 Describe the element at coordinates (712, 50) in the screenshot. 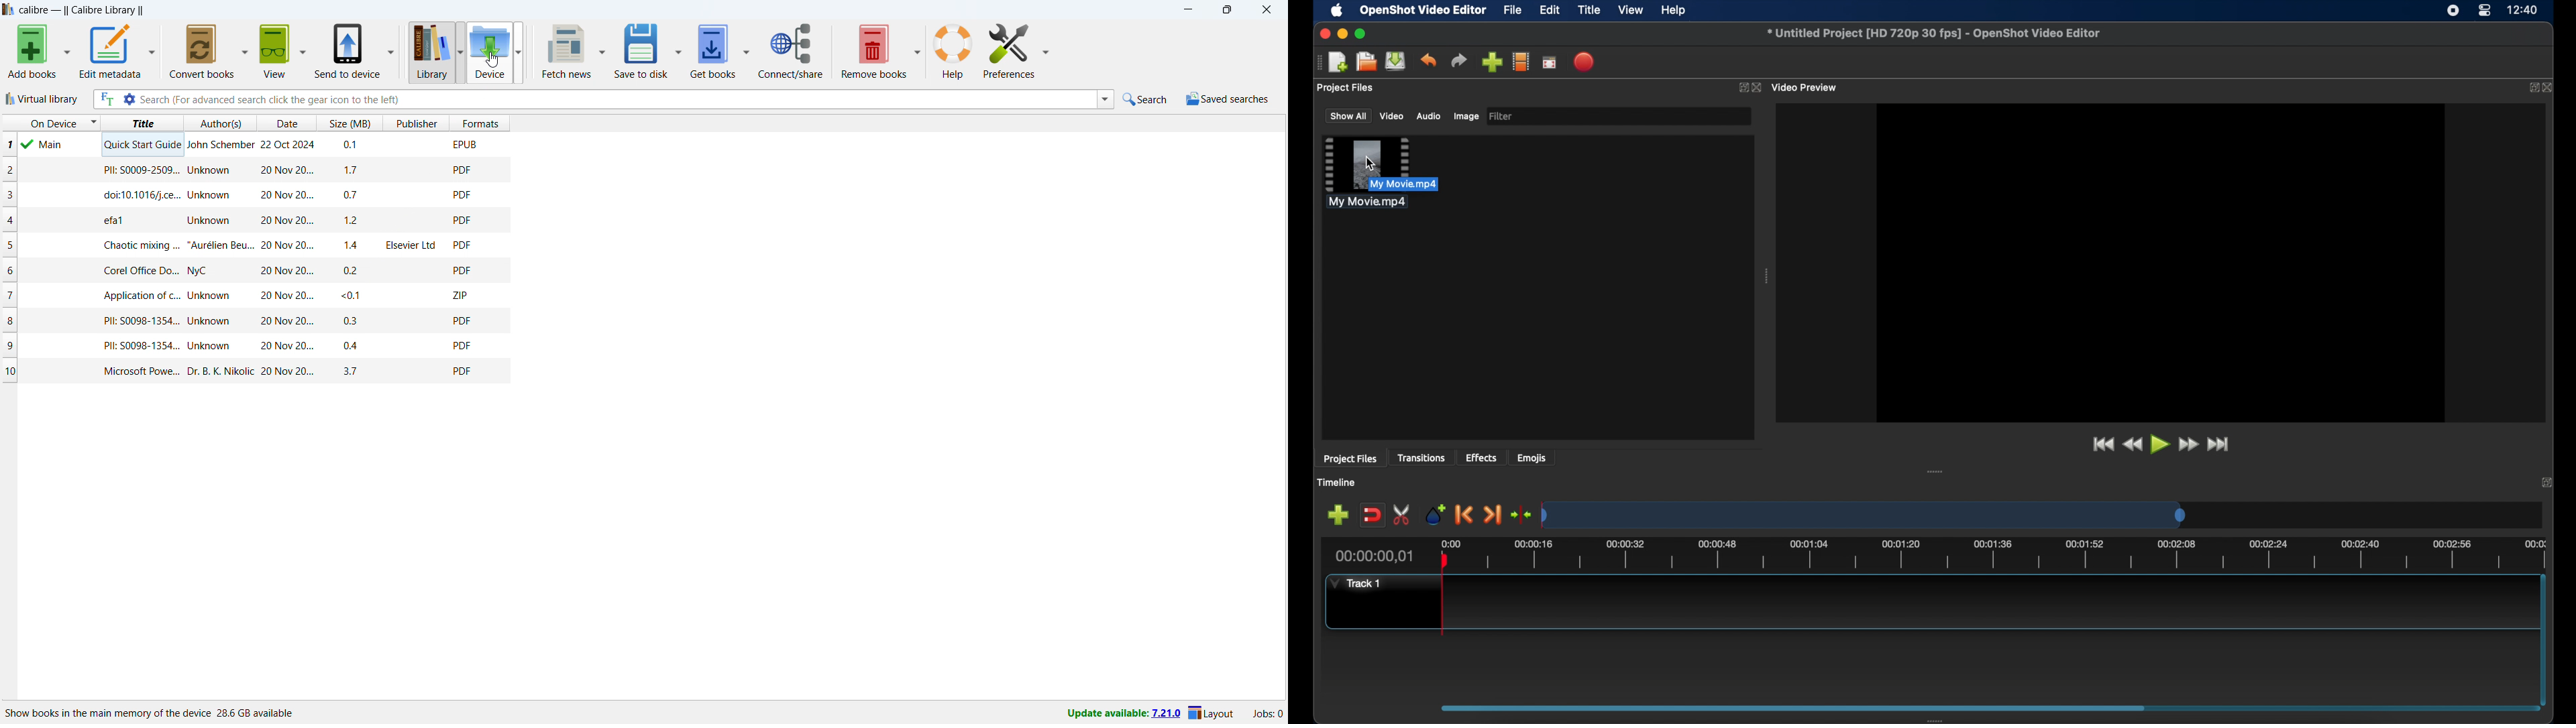

I see `get books` at that location.